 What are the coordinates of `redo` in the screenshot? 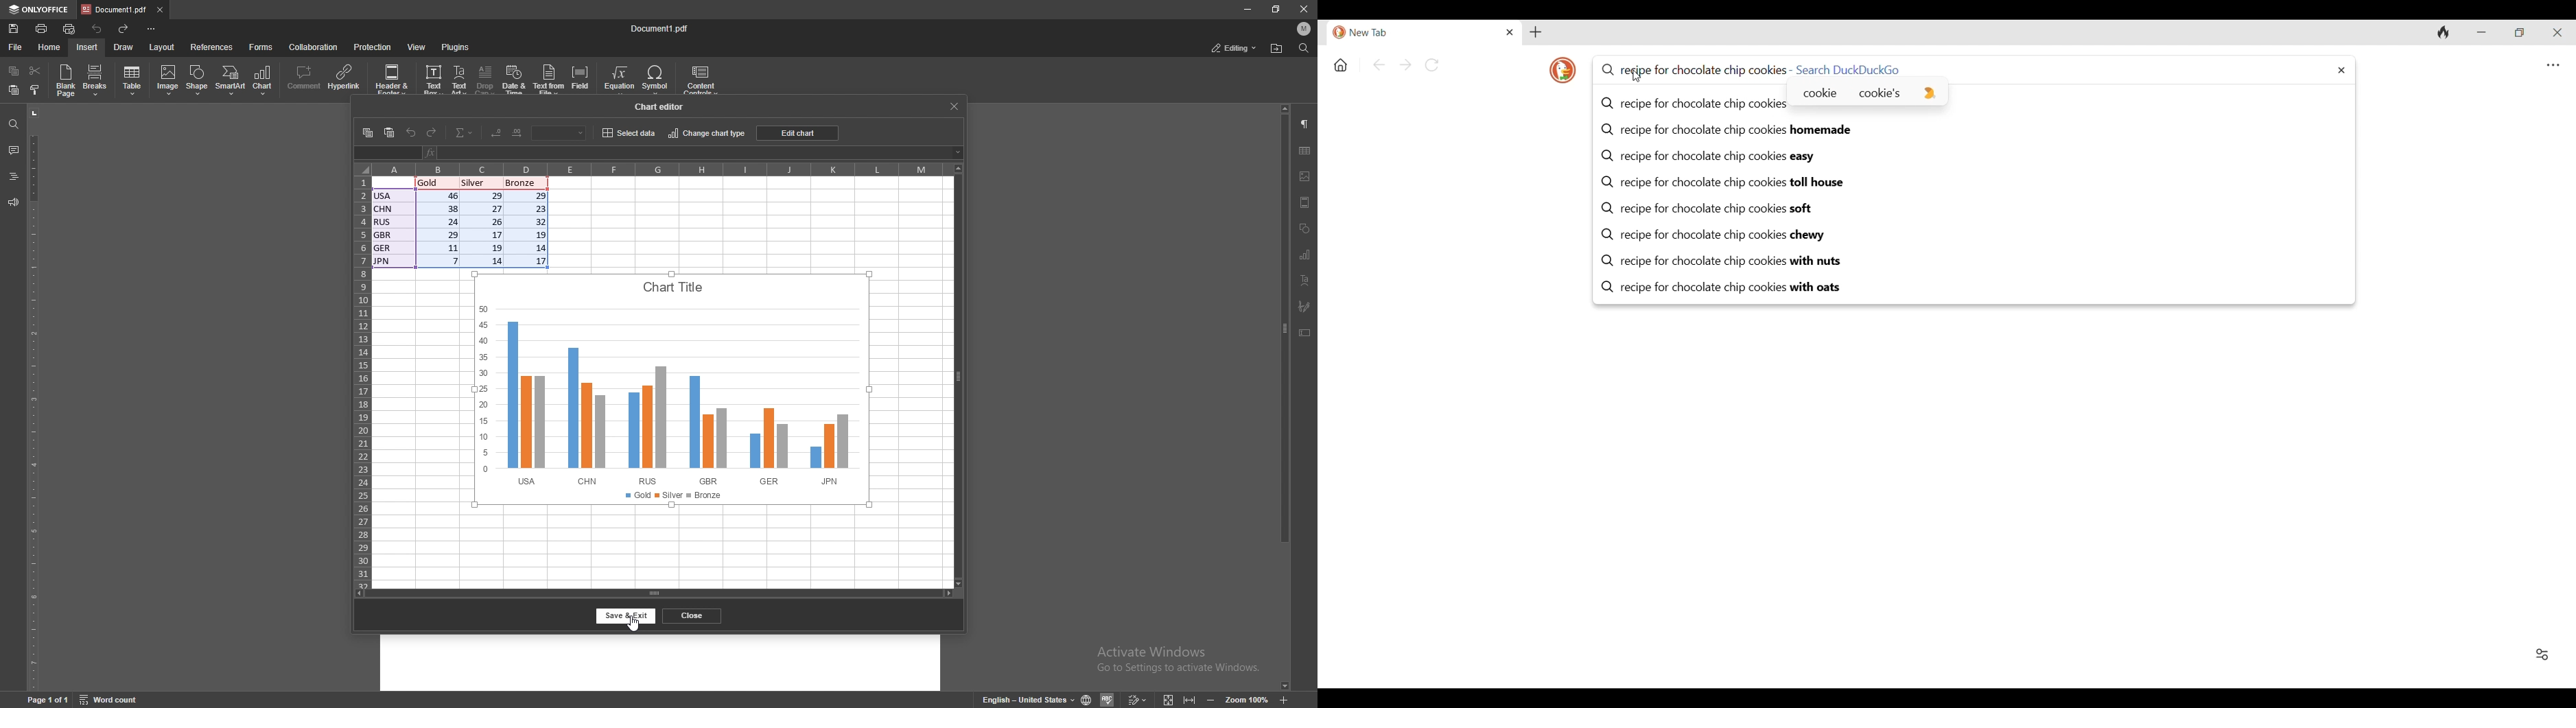 It's located at (432, 132).